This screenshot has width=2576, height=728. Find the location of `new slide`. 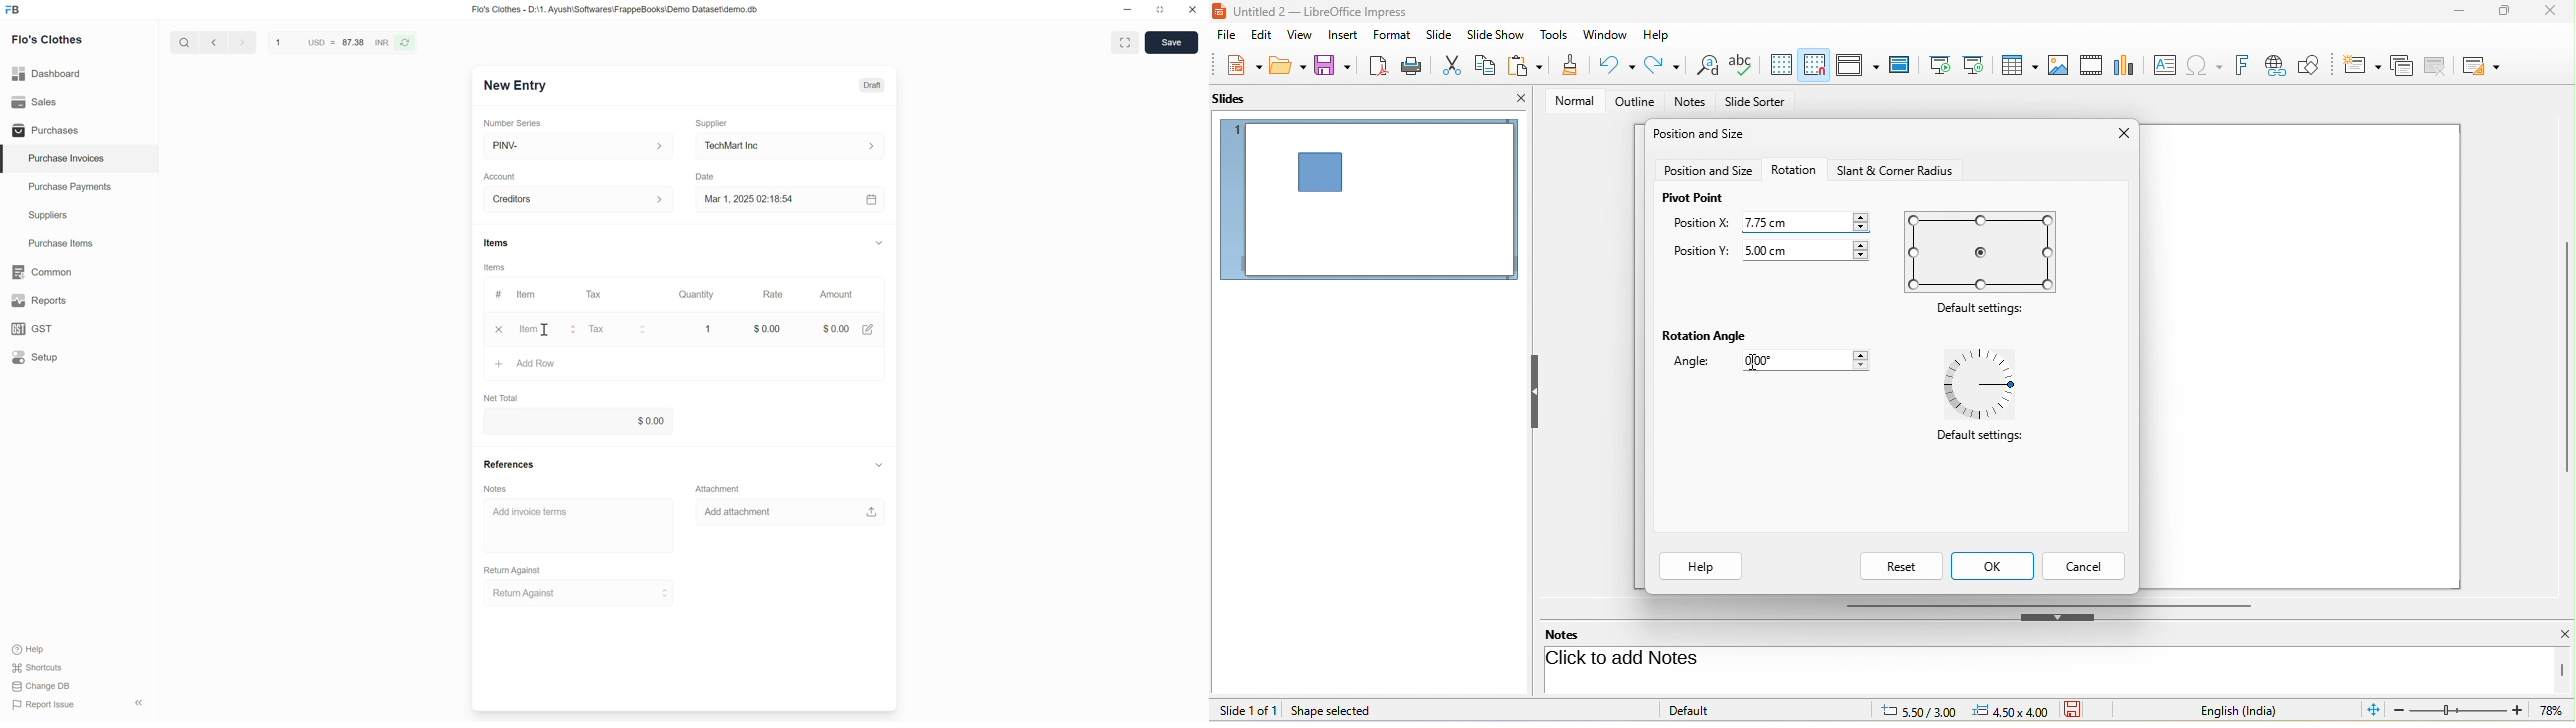

new slide is located at coordinates (2362, 63).